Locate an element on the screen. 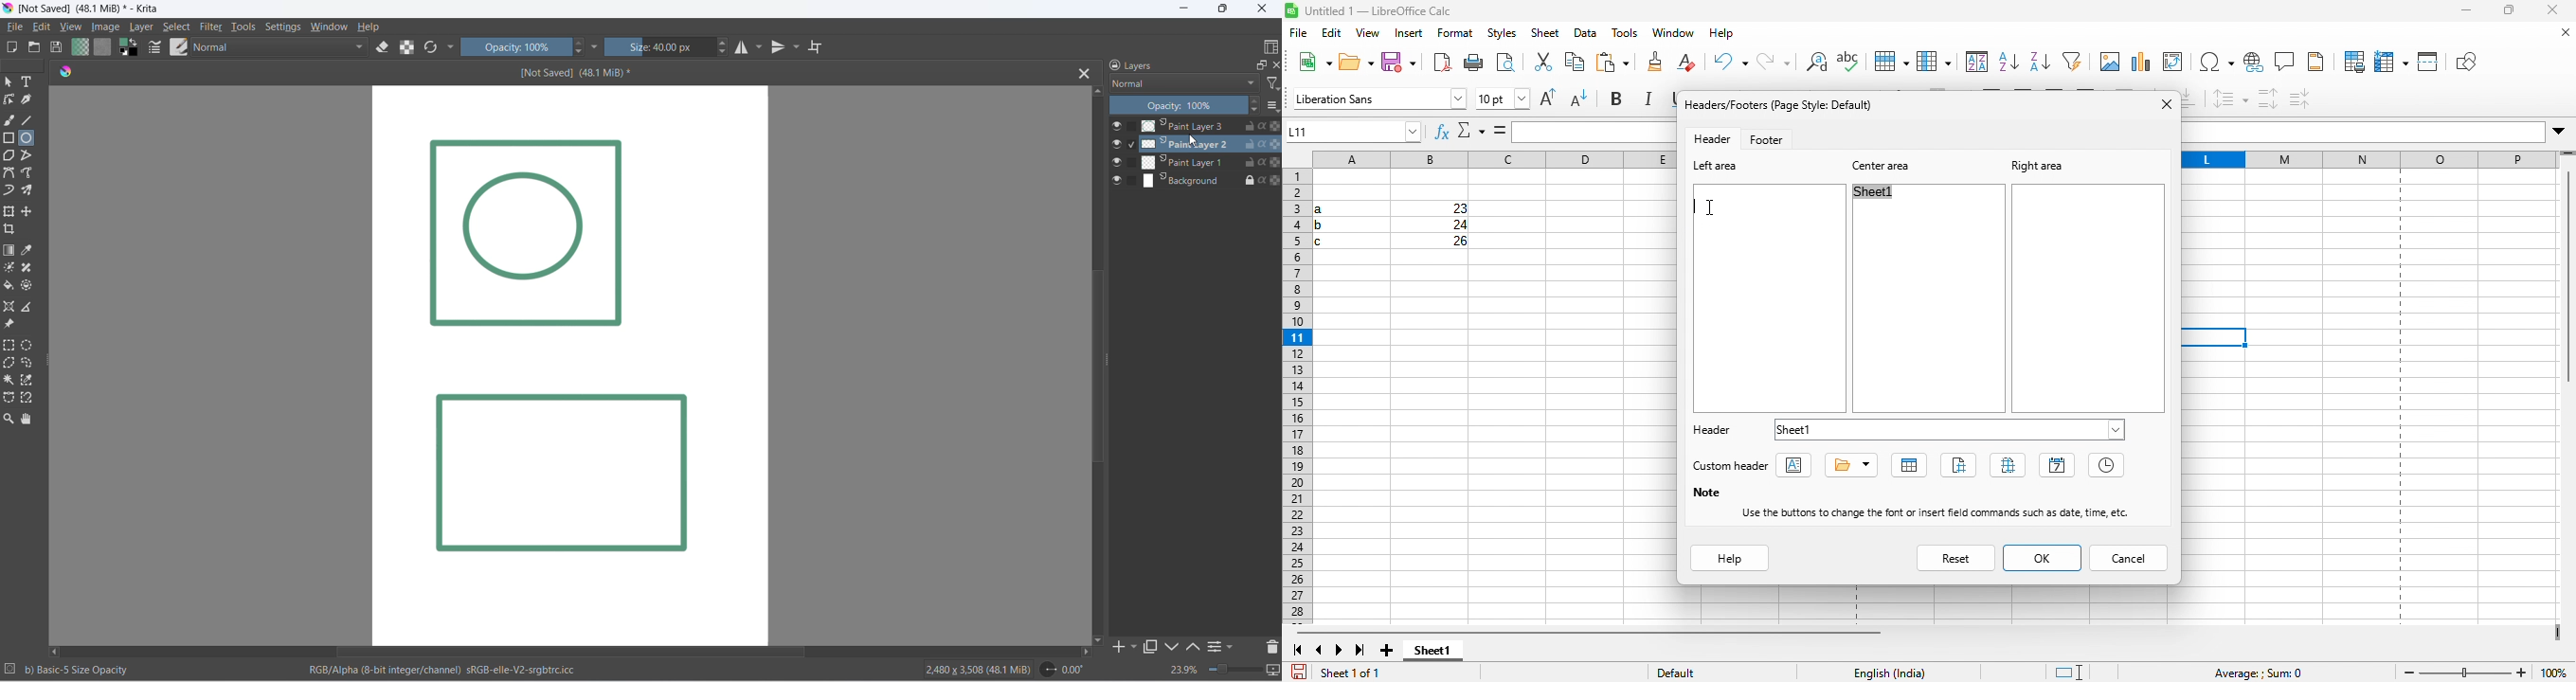  previous sheet is located at coordinates (1317, 647).